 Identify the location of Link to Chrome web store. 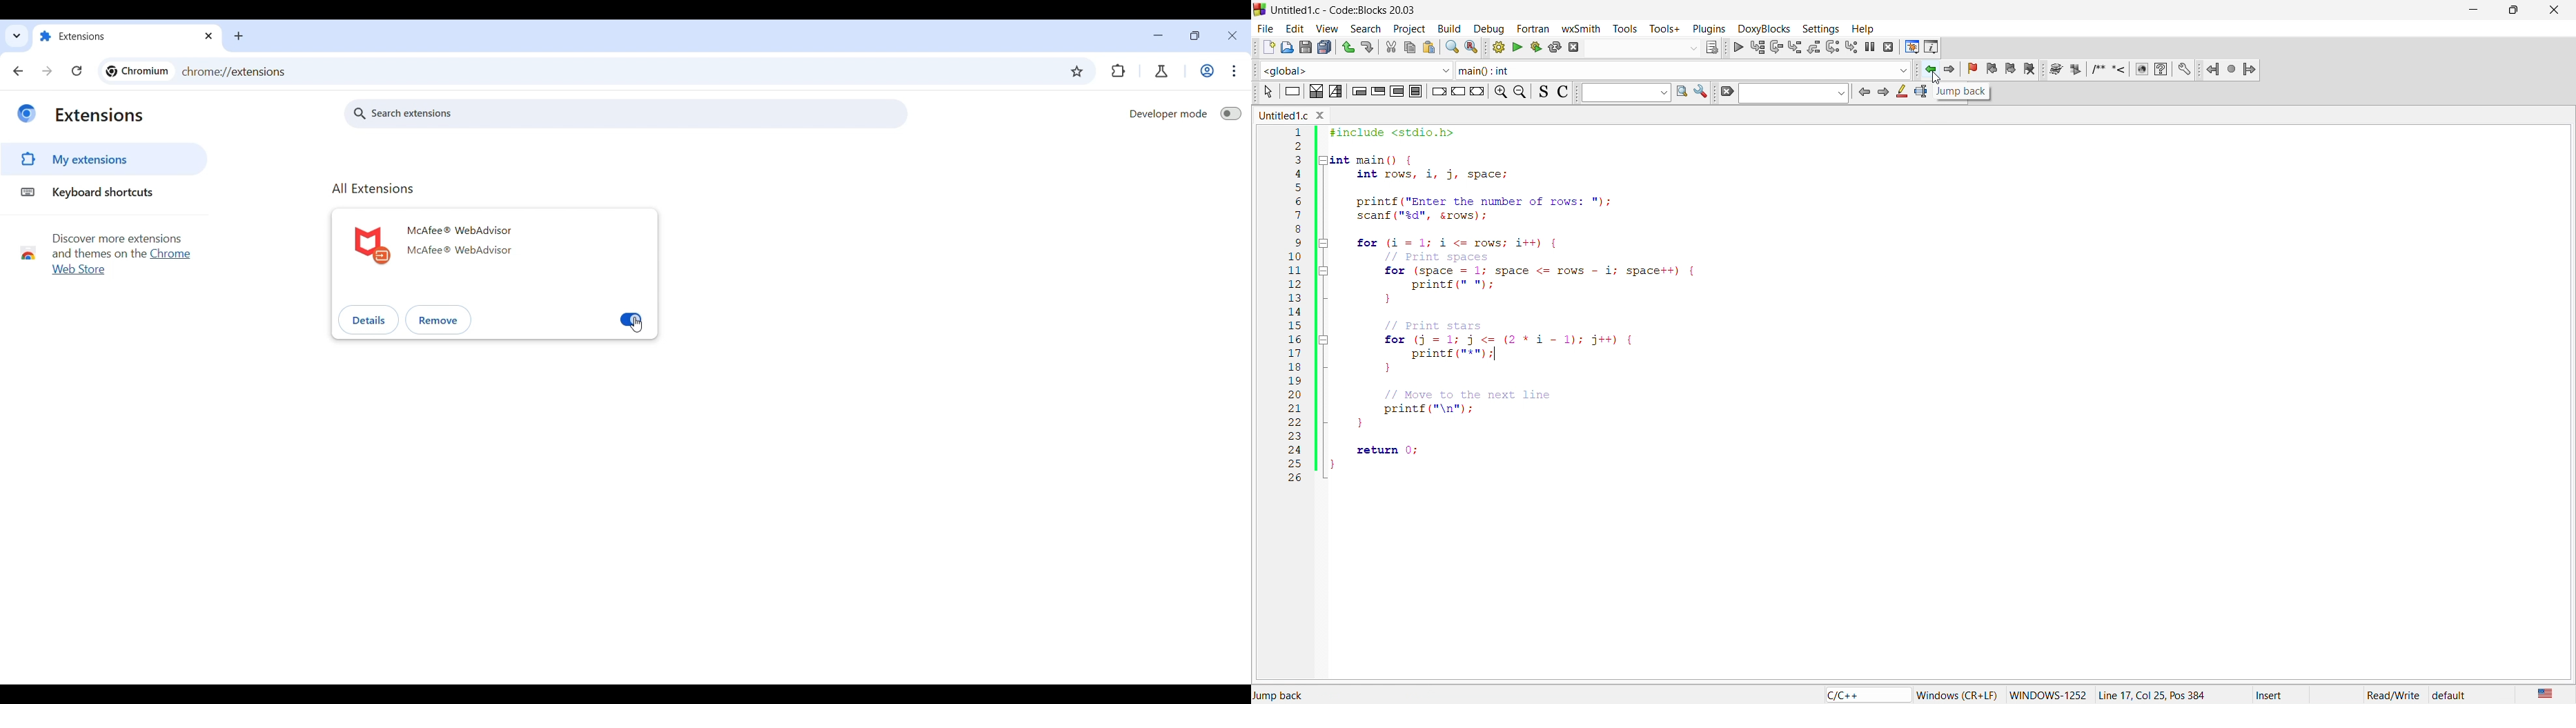
(79, 269).